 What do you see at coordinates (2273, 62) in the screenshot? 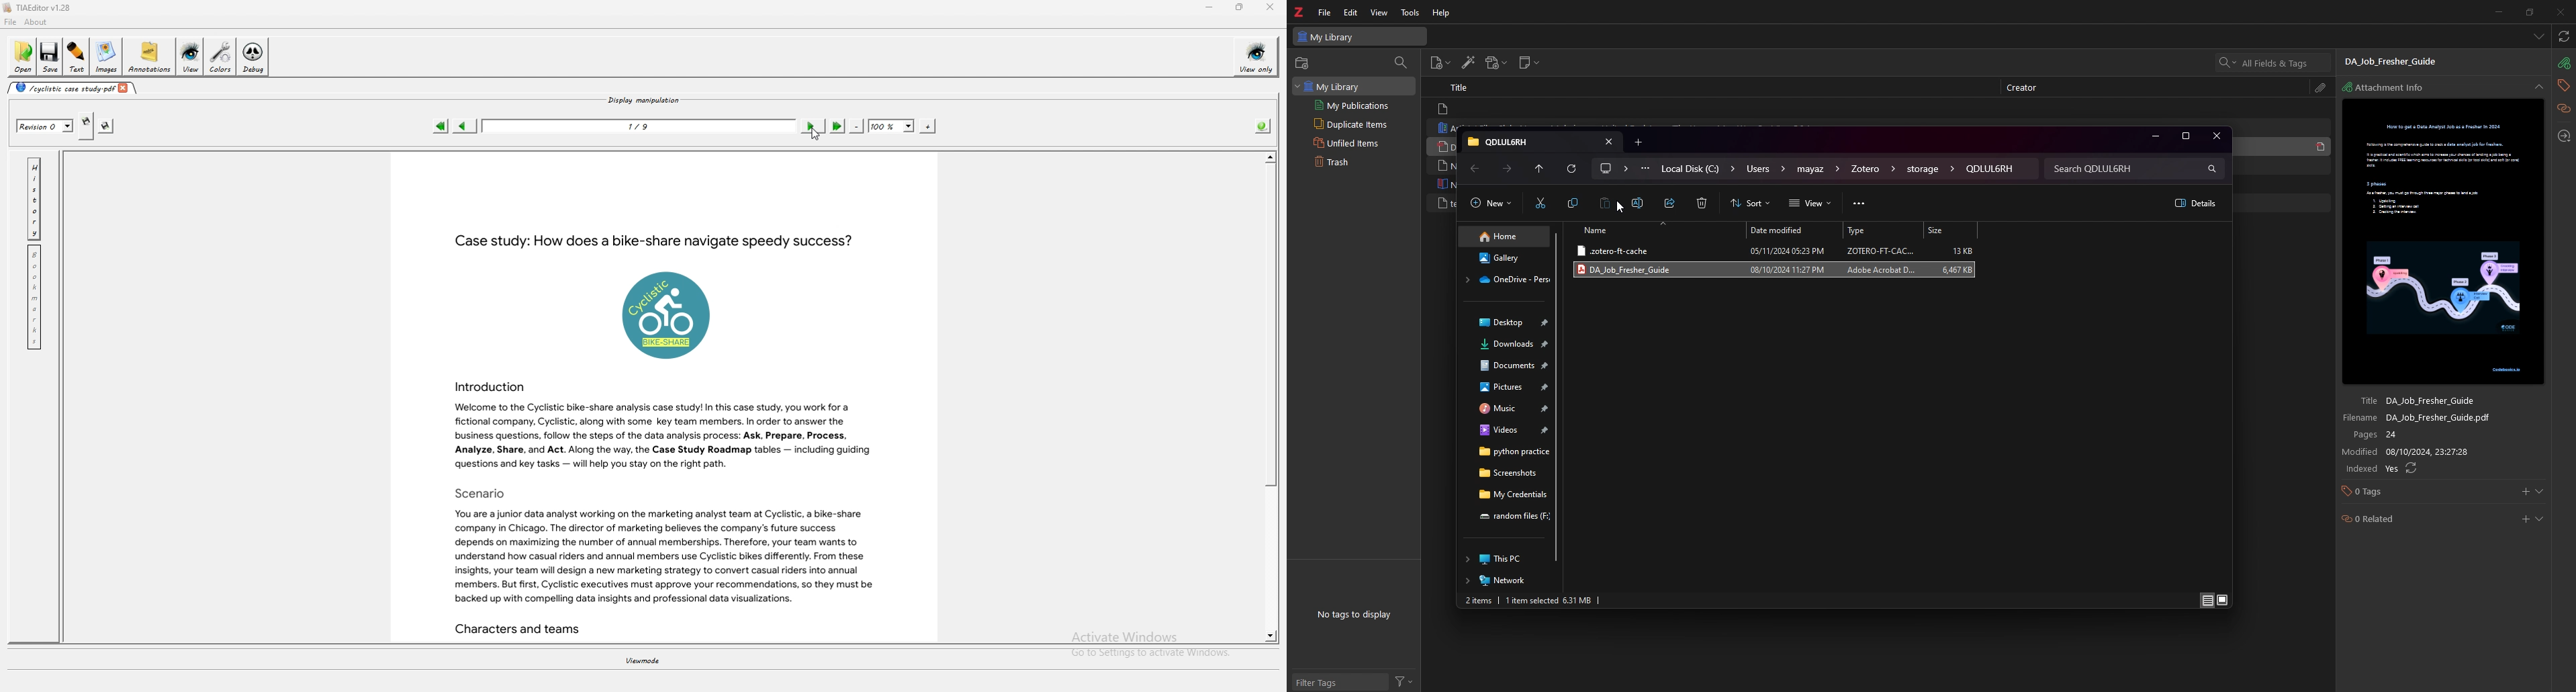
I see `all field and tags` at bounding box center [2273, 62].